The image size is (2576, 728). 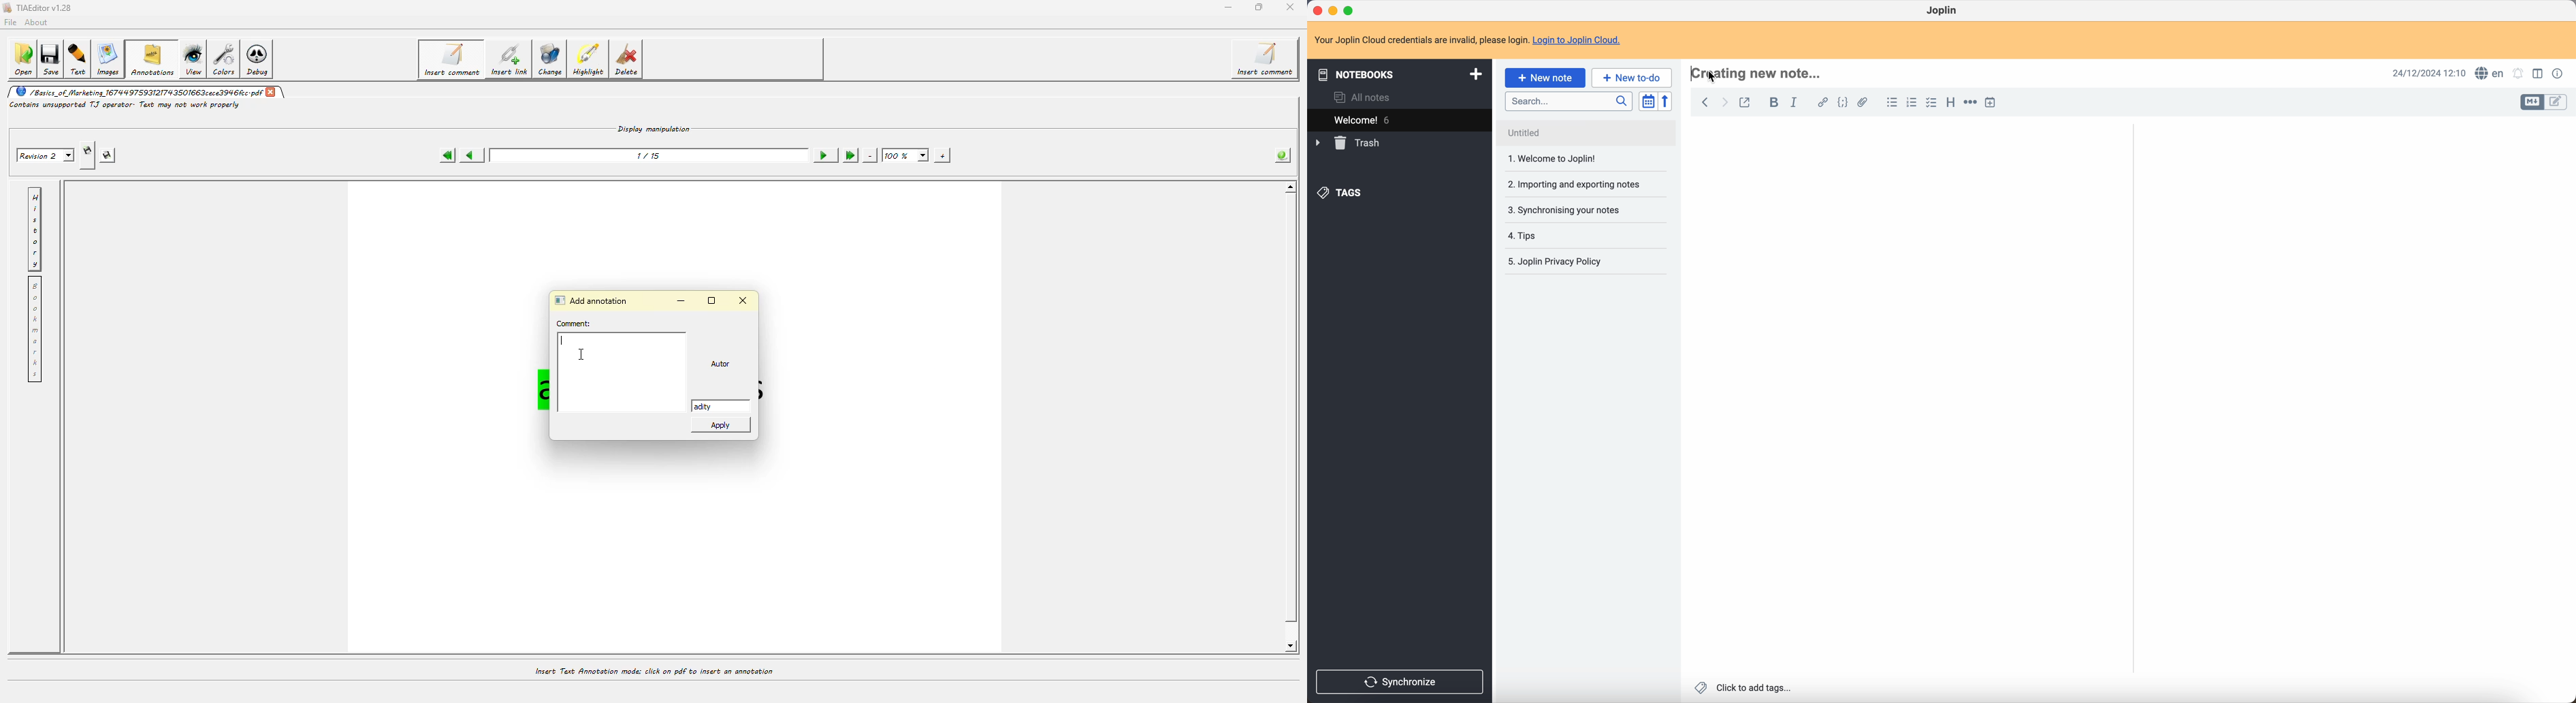 I want to click on toggle sort order field, so click(x=1649, y=101).